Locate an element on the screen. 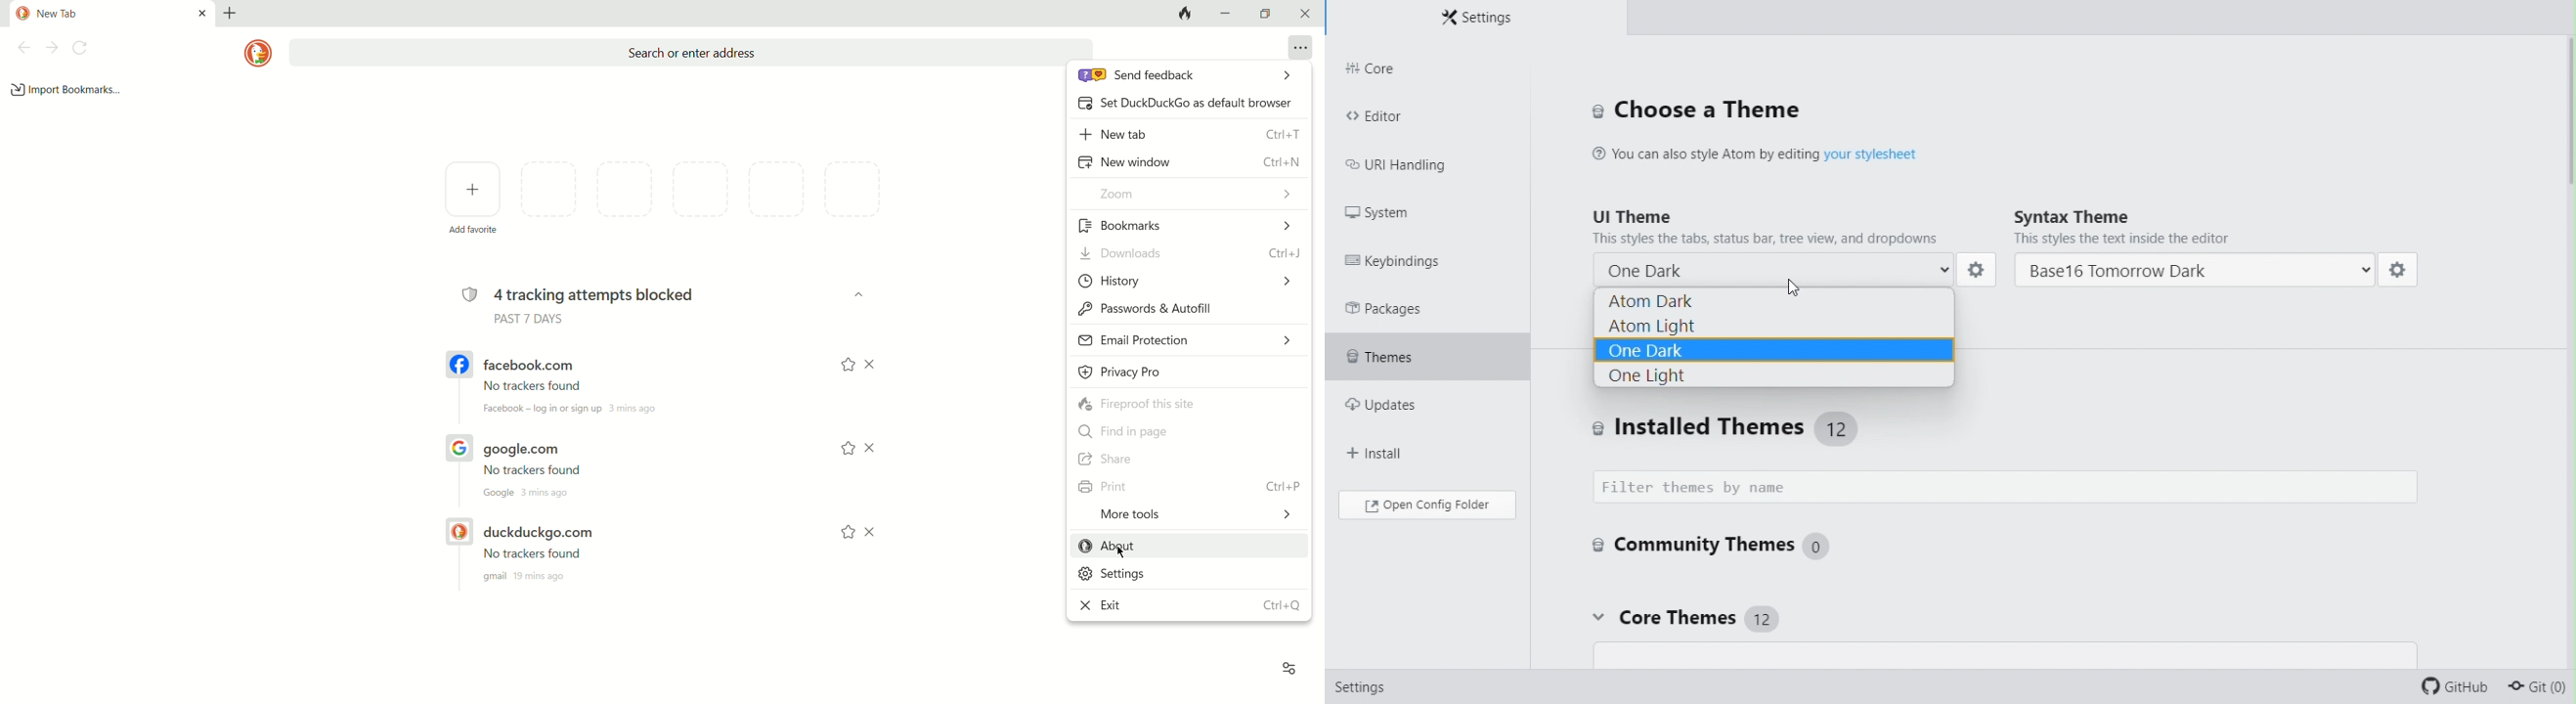  Themes is located at coordinates (1427, 351).